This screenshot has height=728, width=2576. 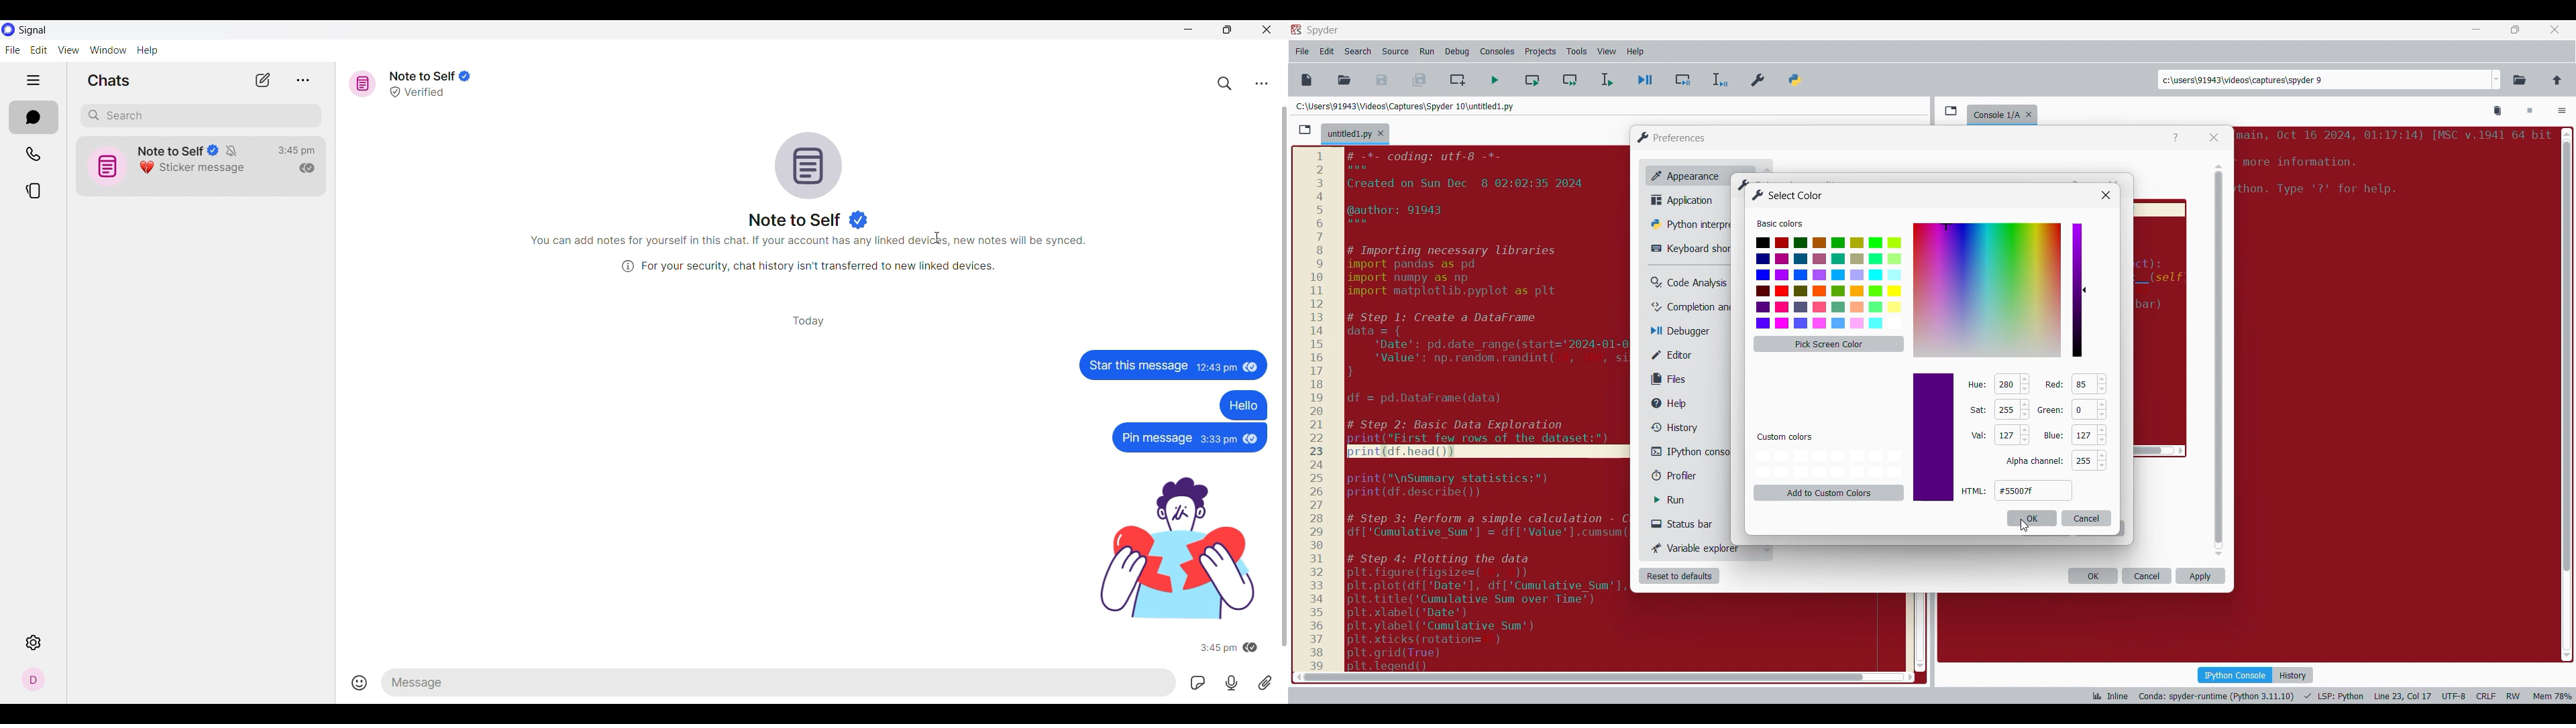 What do you see at coordinates (1269, 30) in the screenshot?
I see `Close interface` at bounding box center [1269, 30].